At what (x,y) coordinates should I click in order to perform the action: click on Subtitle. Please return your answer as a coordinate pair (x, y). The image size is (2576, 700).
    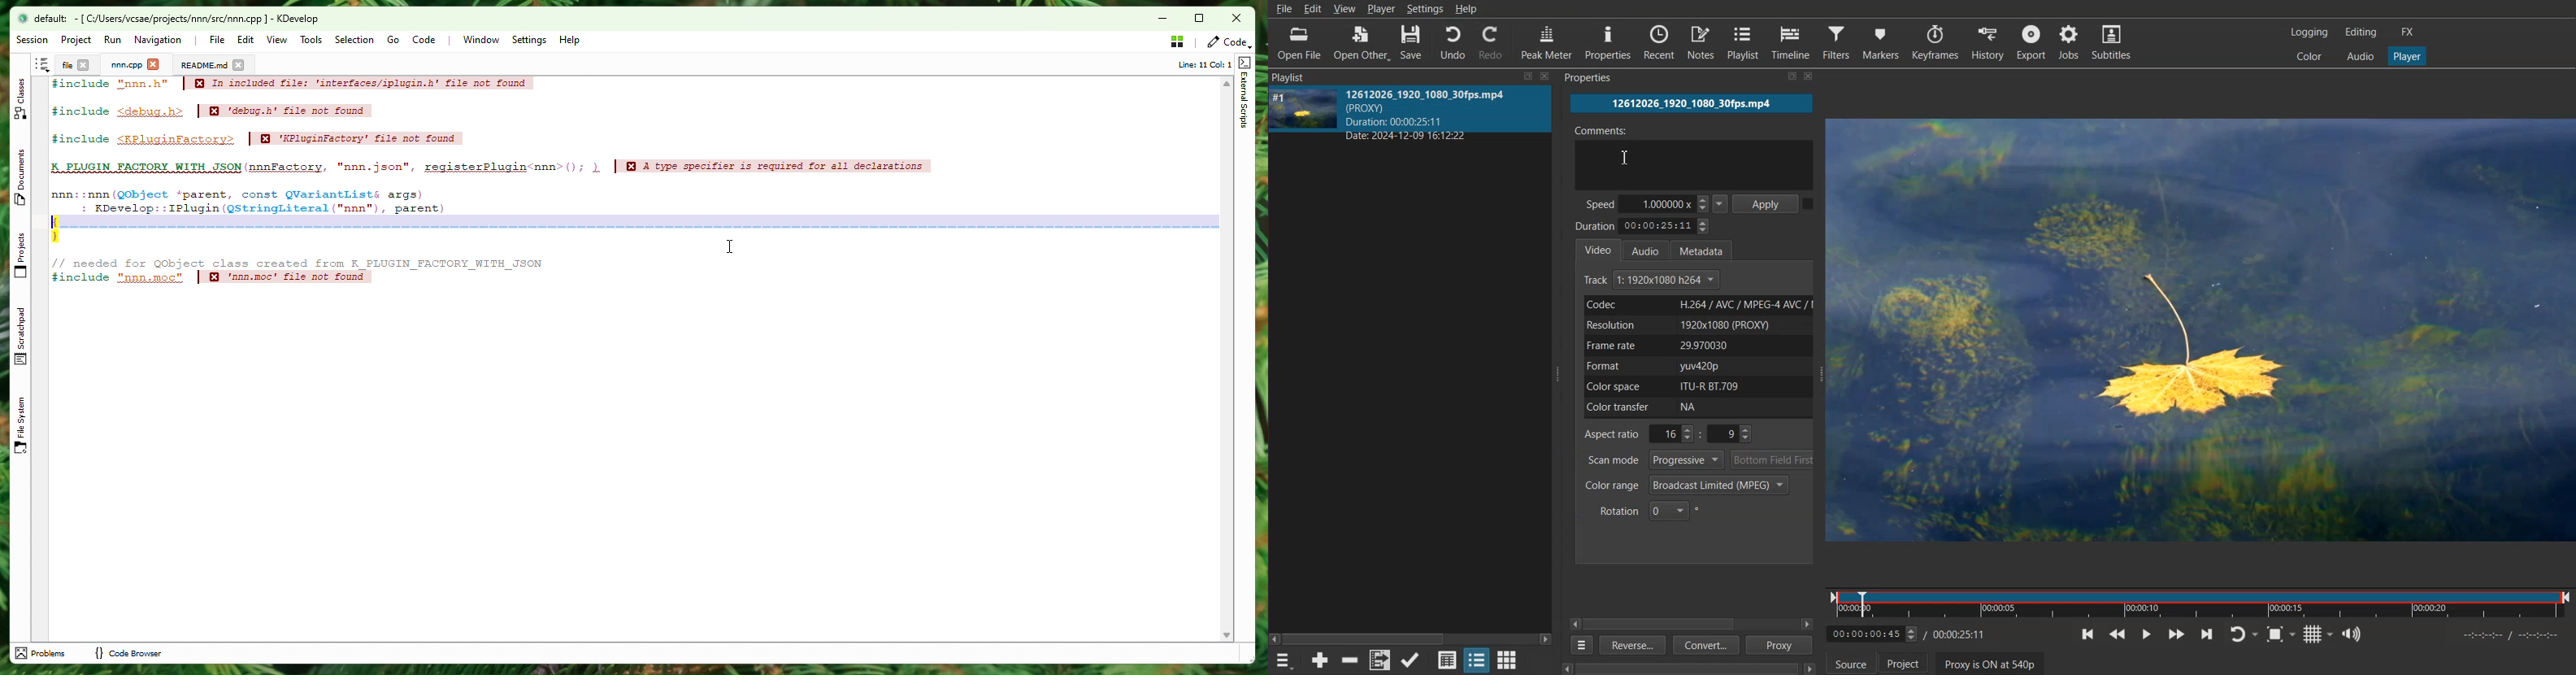
    Looking at the image, I should click on (2115, 42).